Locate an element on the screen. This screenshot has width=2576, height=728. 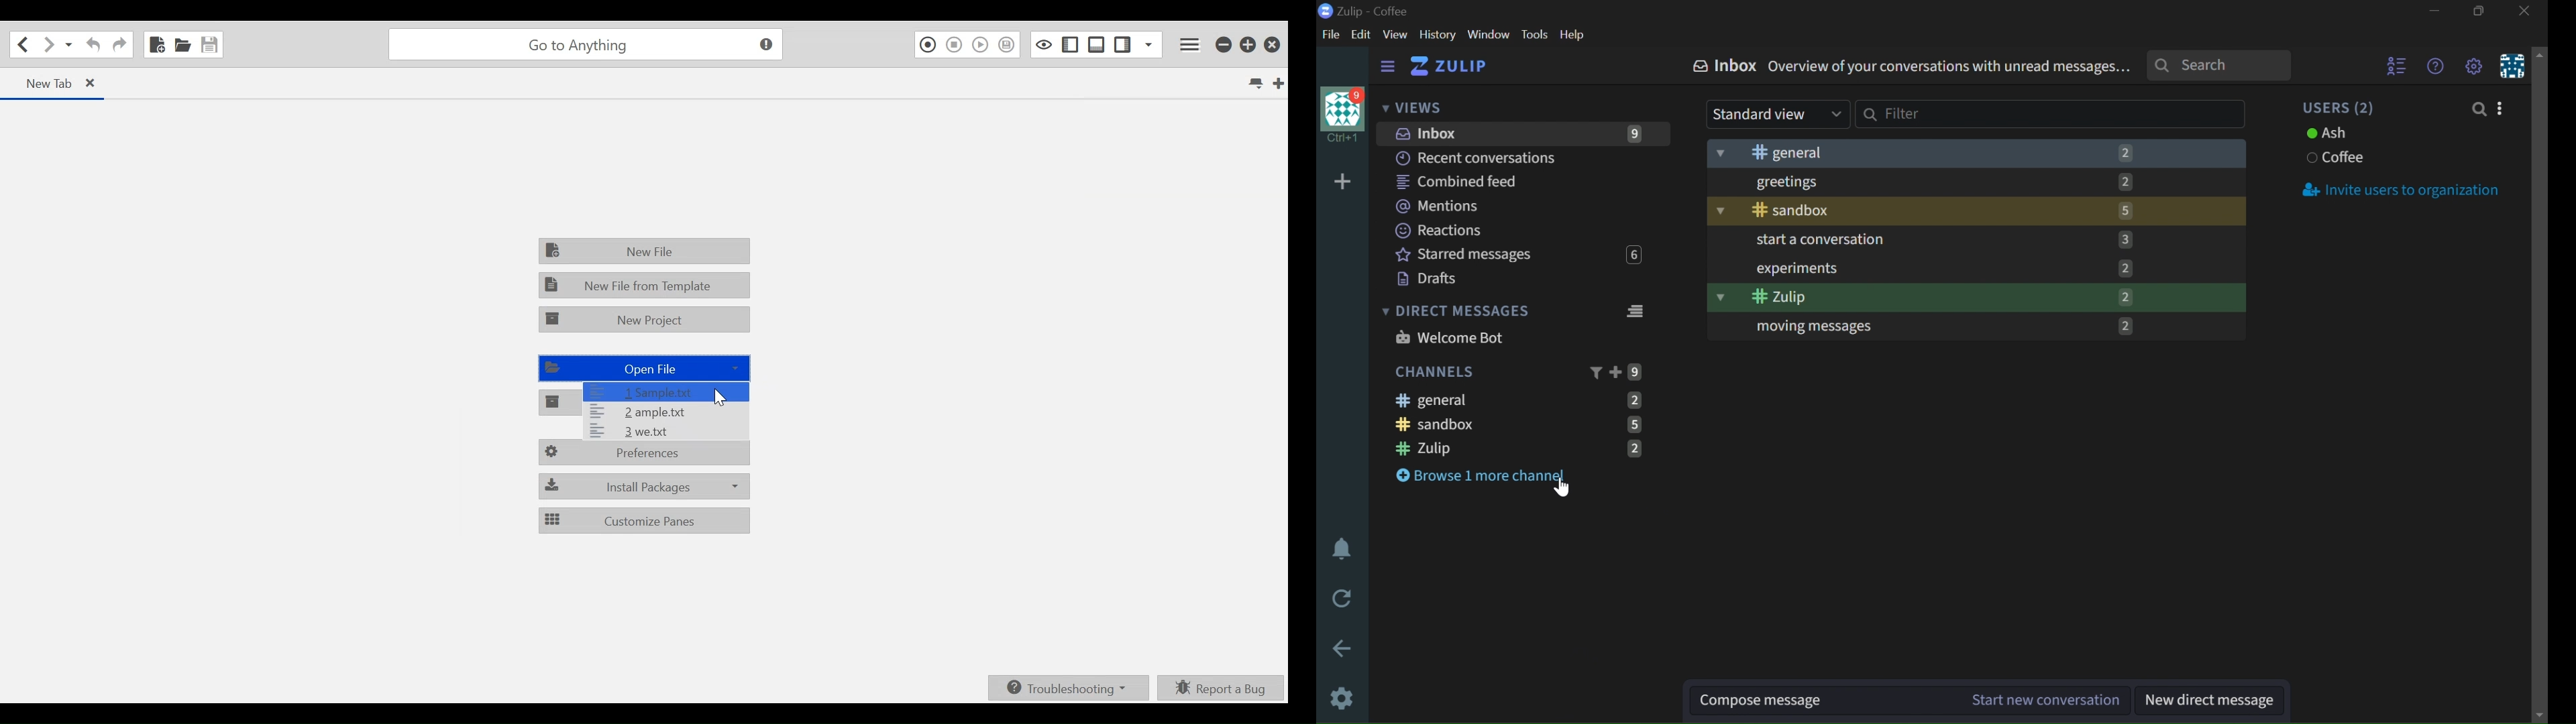
List all tabs is located at coordinates (1258, 85).